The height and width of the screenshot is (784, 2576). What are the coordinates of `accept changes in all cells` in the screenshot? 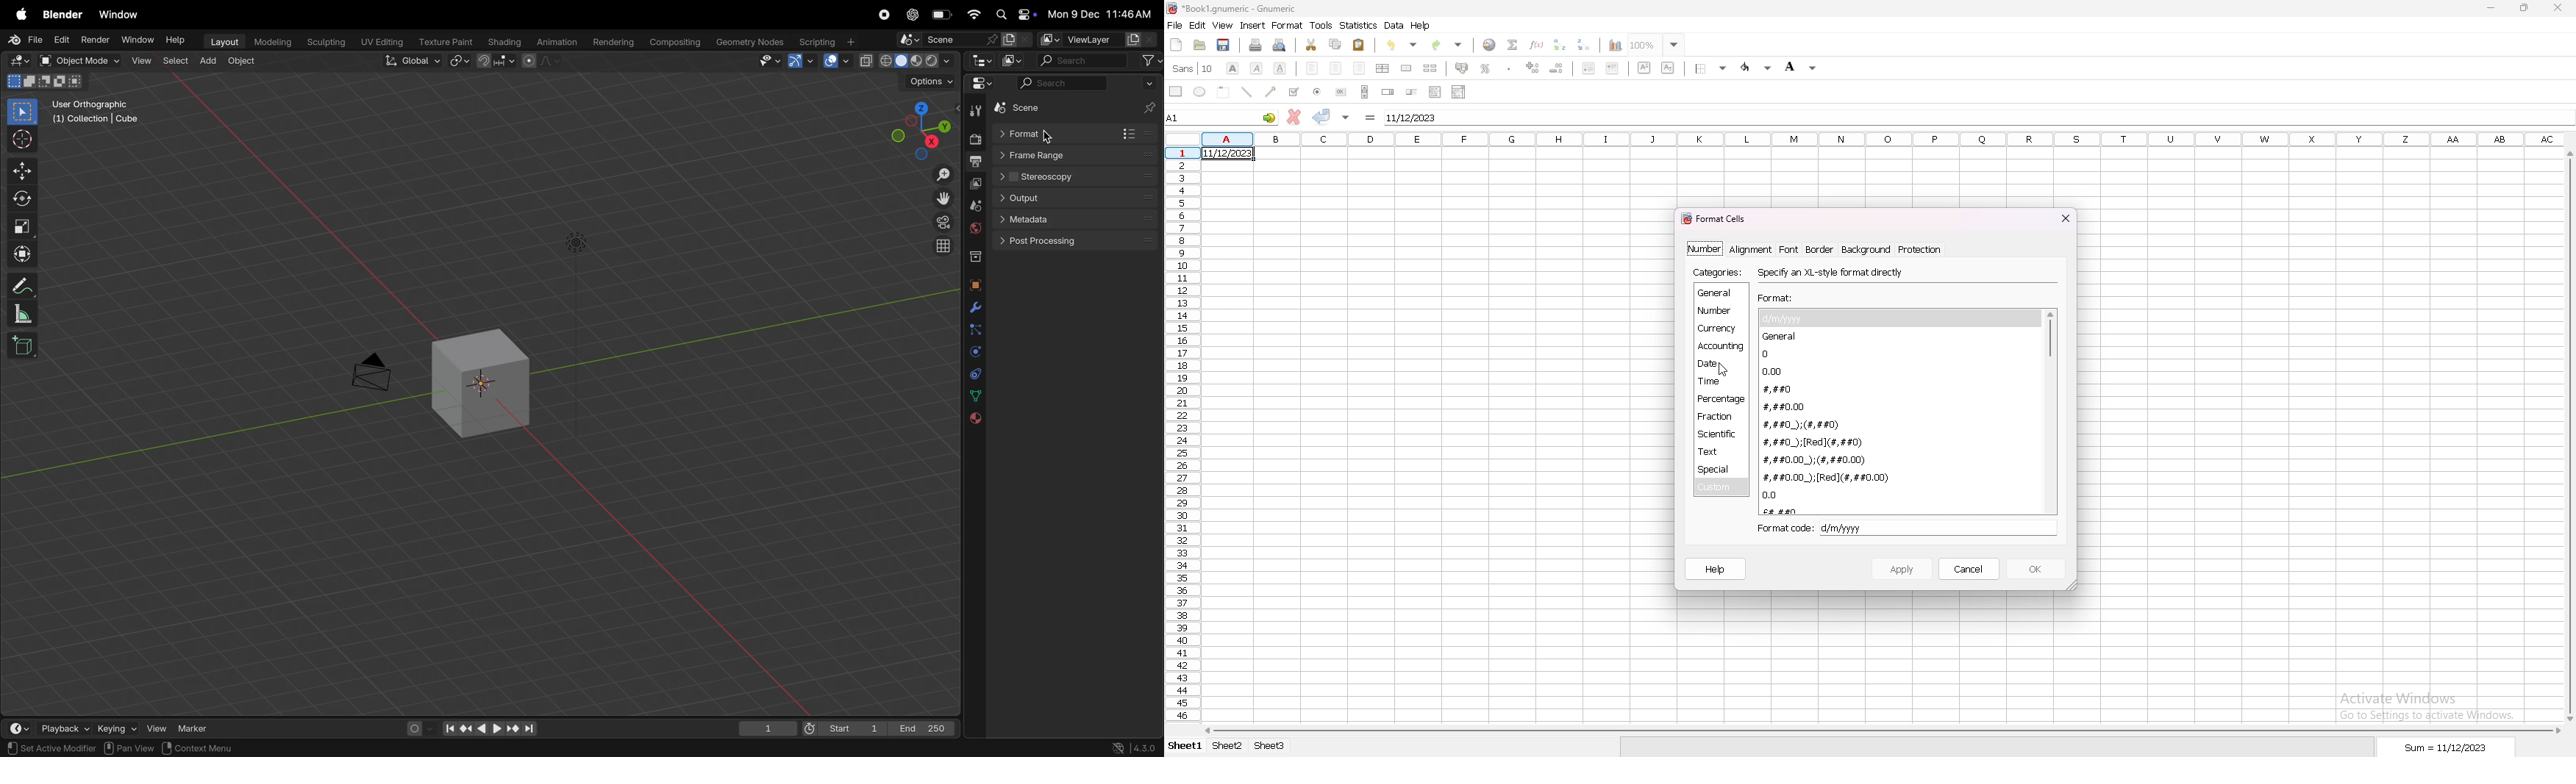 It's located at (1346, 117).